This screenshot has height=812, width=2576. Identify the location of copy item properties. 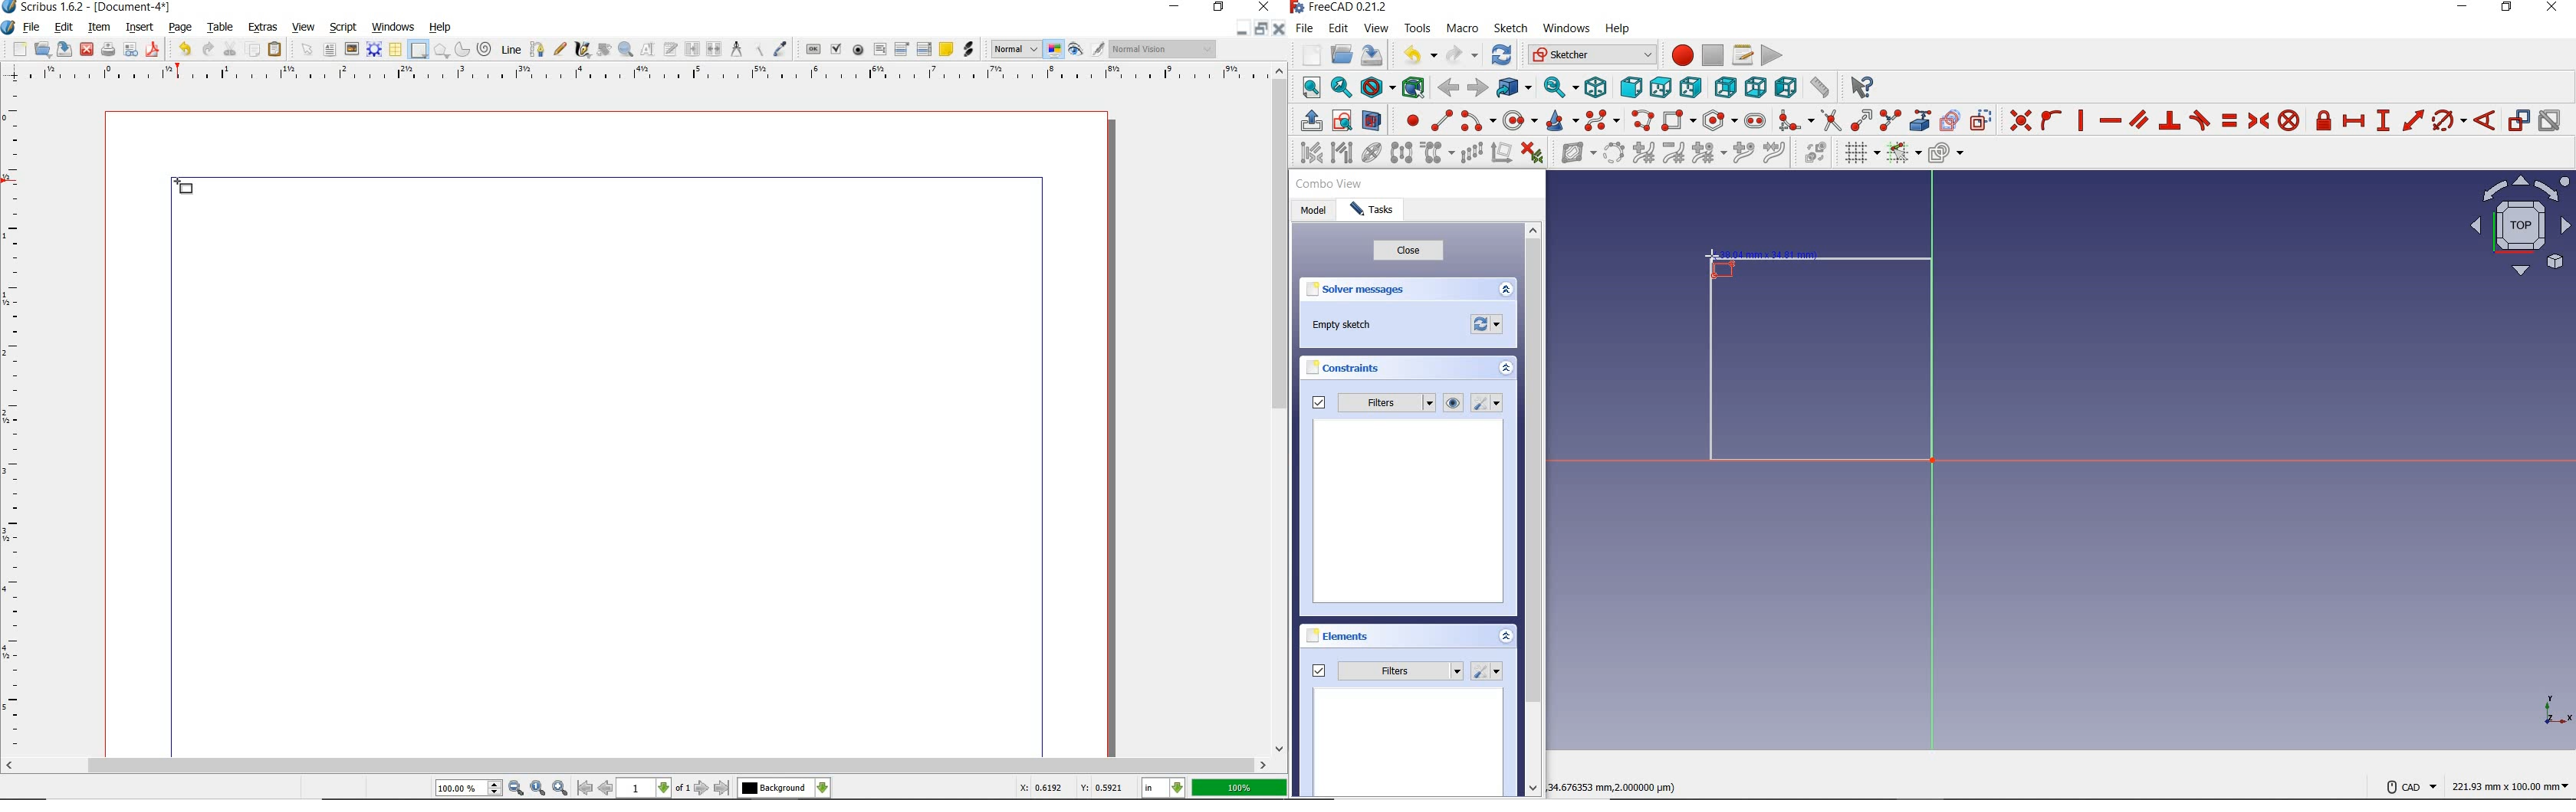
(758, 49).